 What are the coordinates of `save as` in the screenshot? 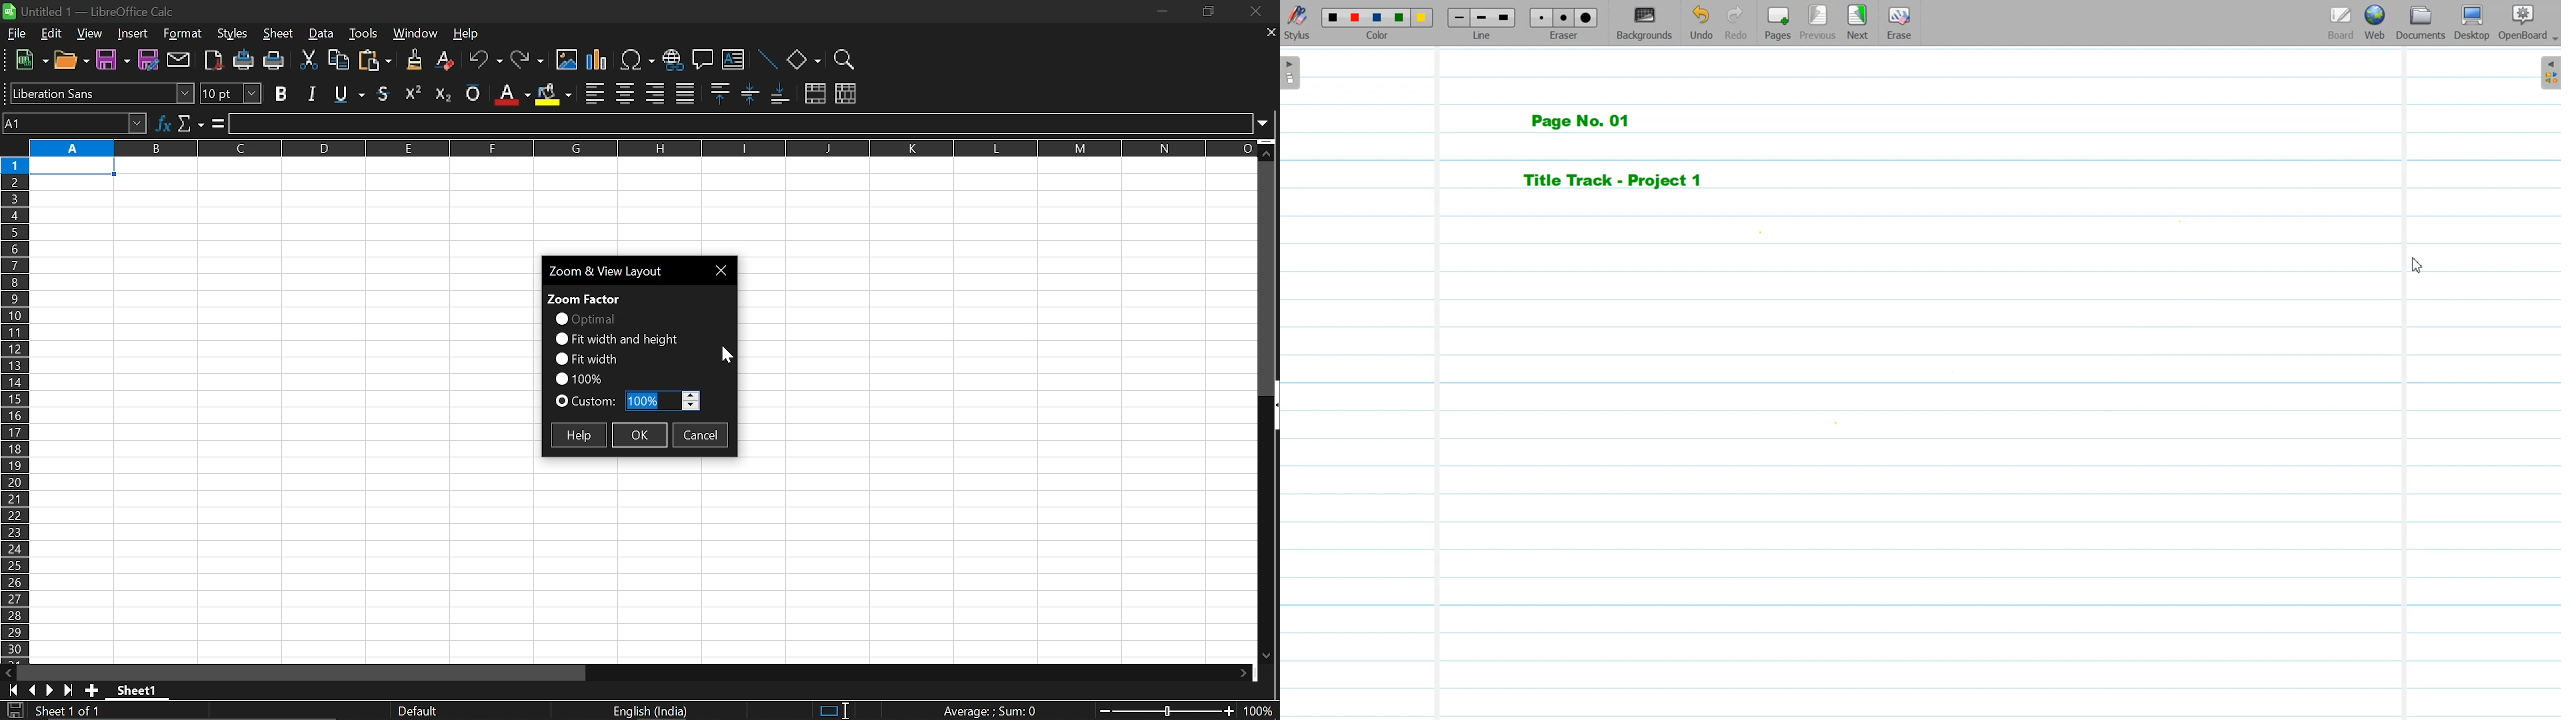 It's located at (149, 60).